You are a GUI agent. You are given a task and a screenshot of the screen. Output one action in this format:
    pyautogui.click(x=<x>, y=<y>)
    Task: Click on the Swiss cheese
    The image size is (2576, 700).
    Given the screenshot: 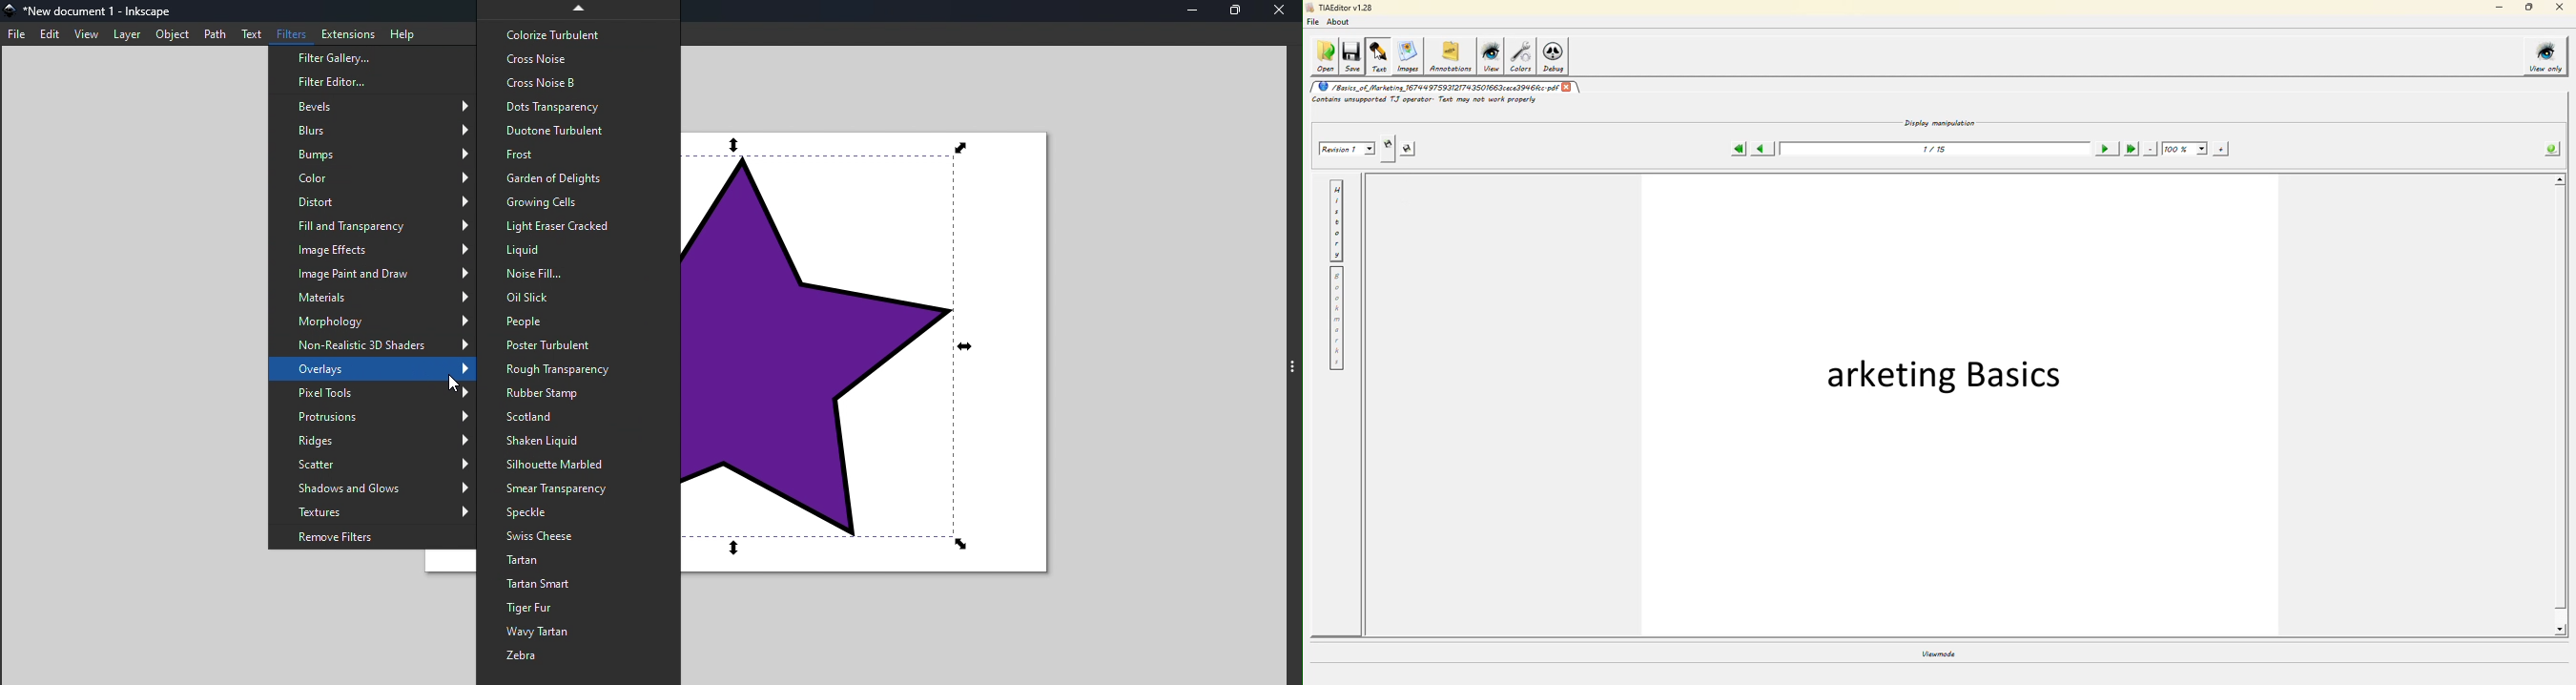 What is the action you would take?
    pyautogui.click(x=579, y=537)
    